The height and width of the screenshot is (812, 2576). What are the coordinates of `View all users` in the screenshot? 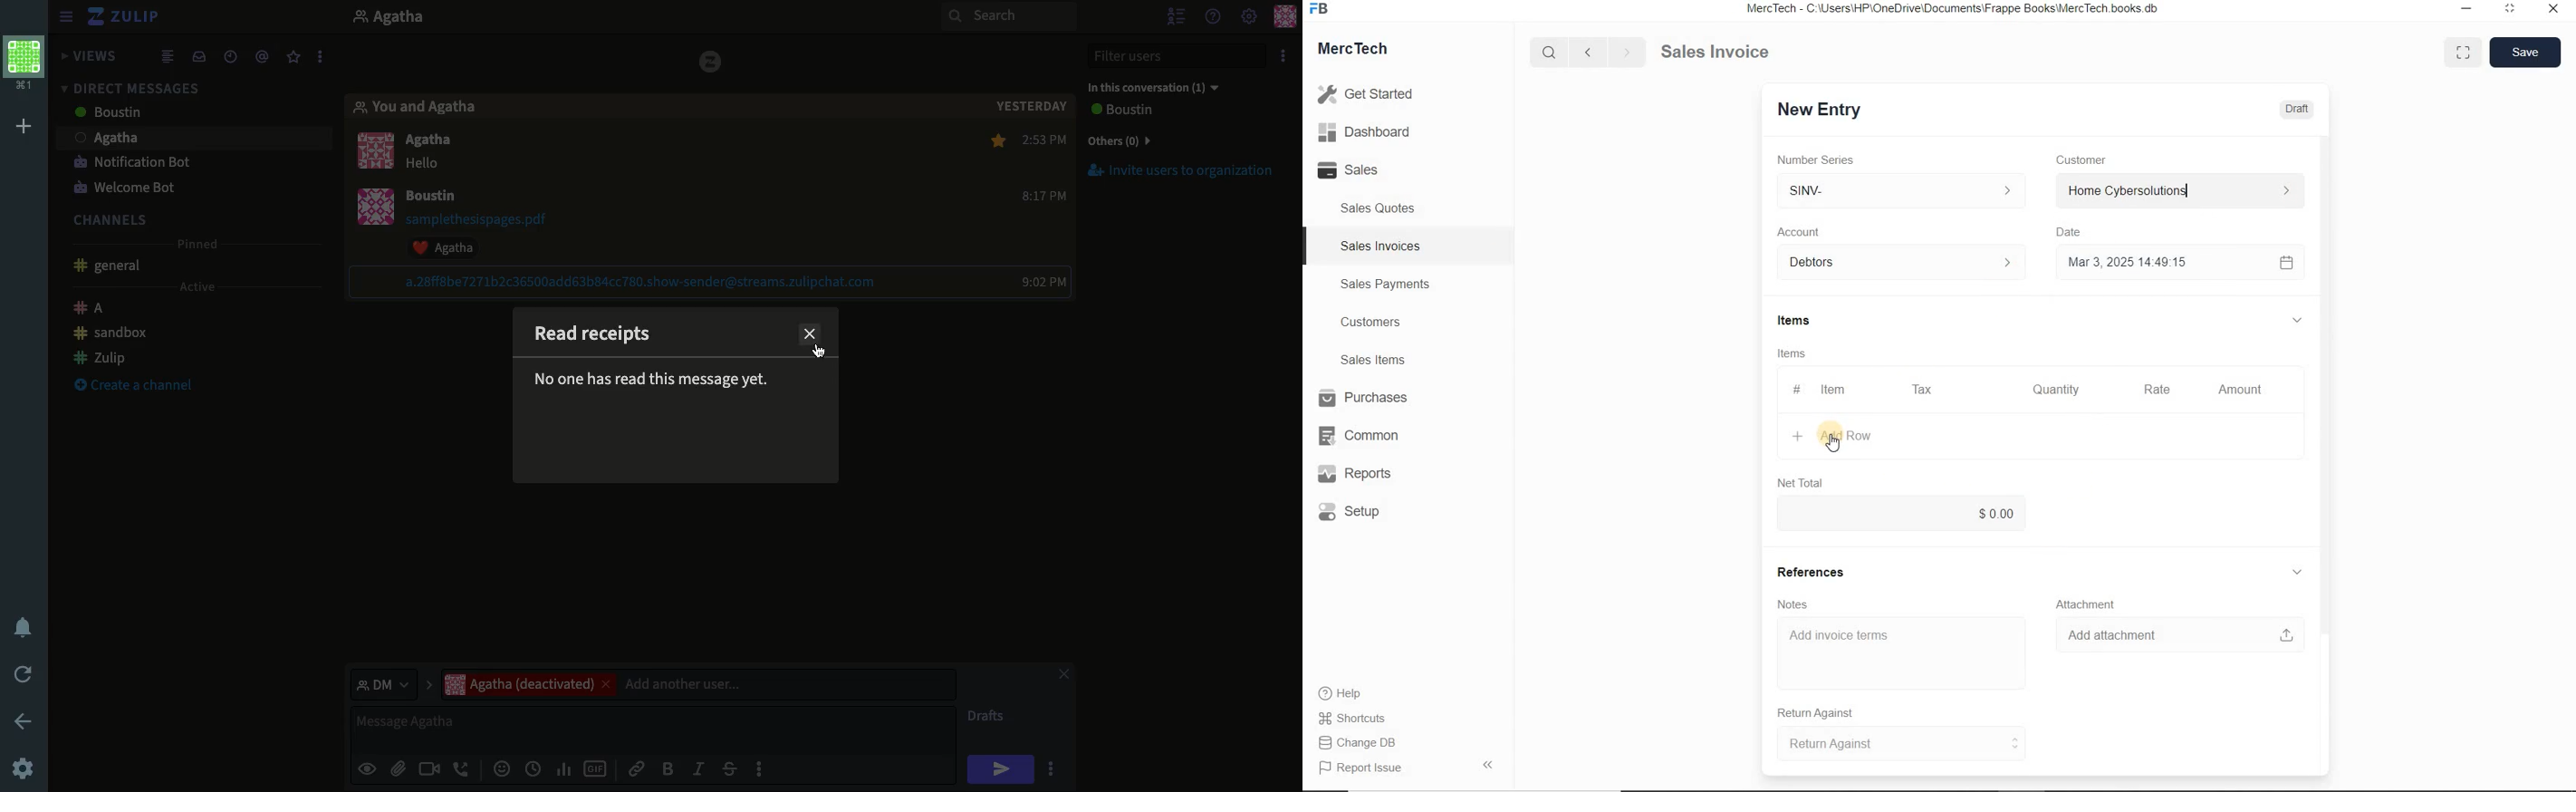 It's located at (1138, 111).